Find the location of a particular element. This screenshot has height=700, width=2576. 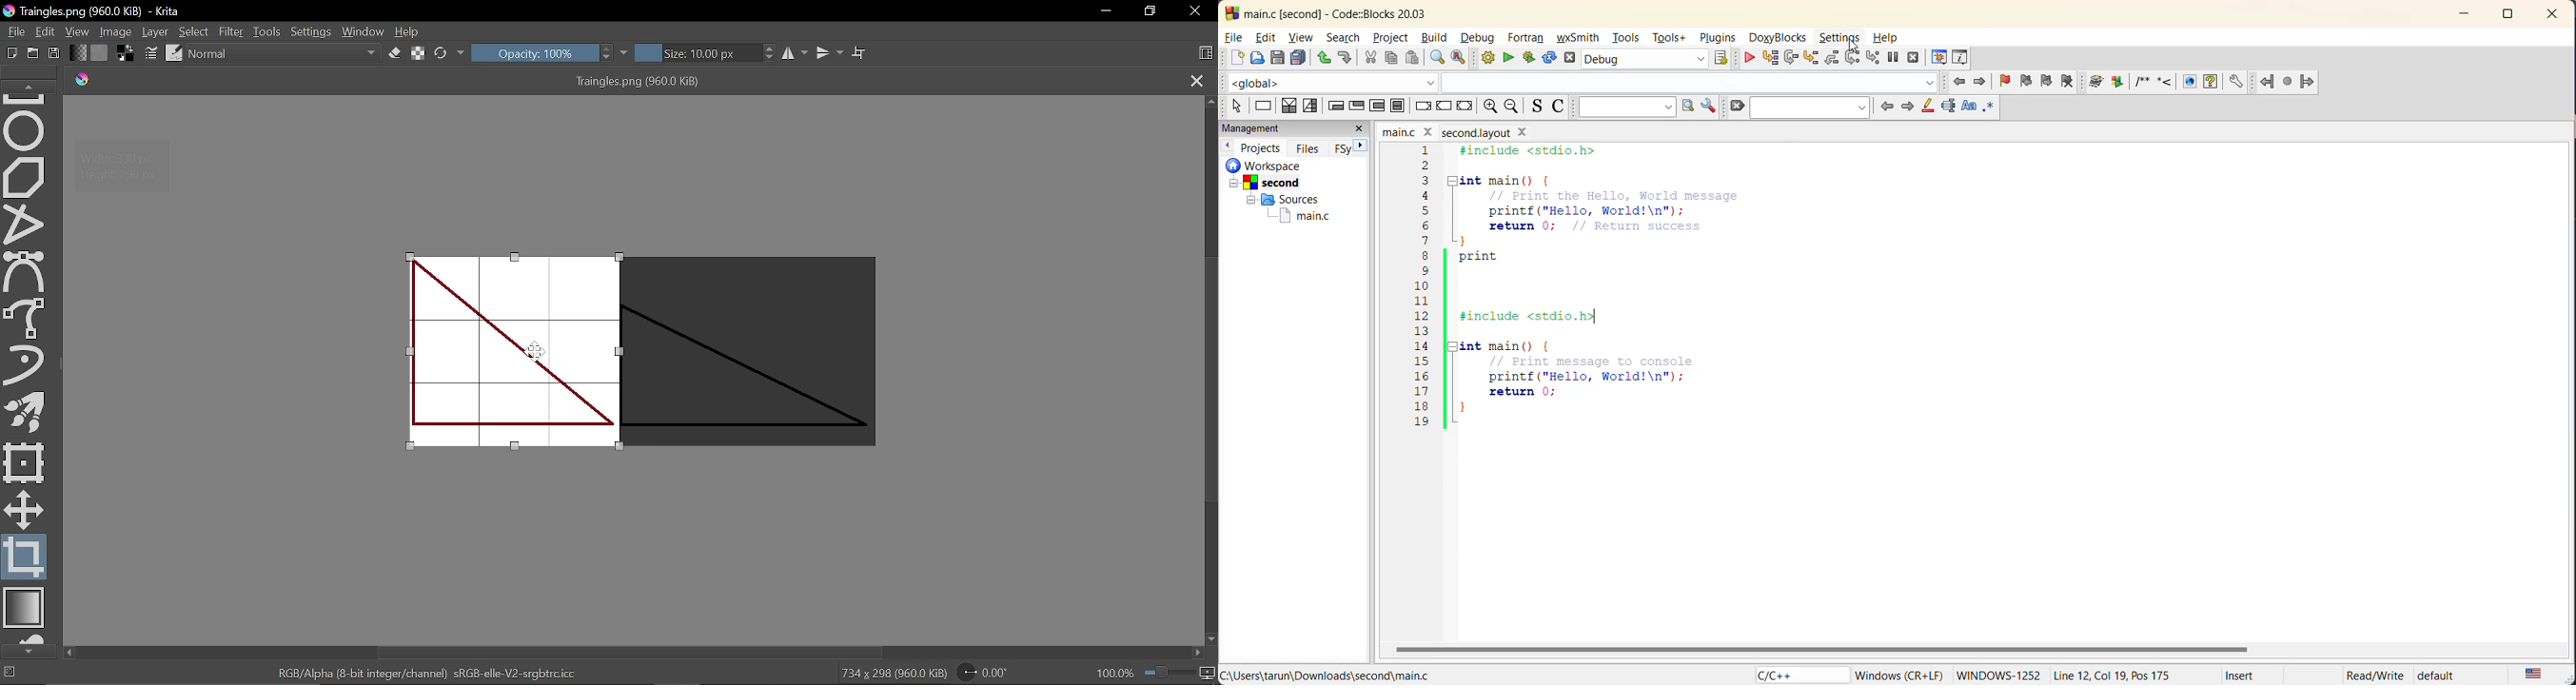

zoom out is located at coordinates (1515, 107).